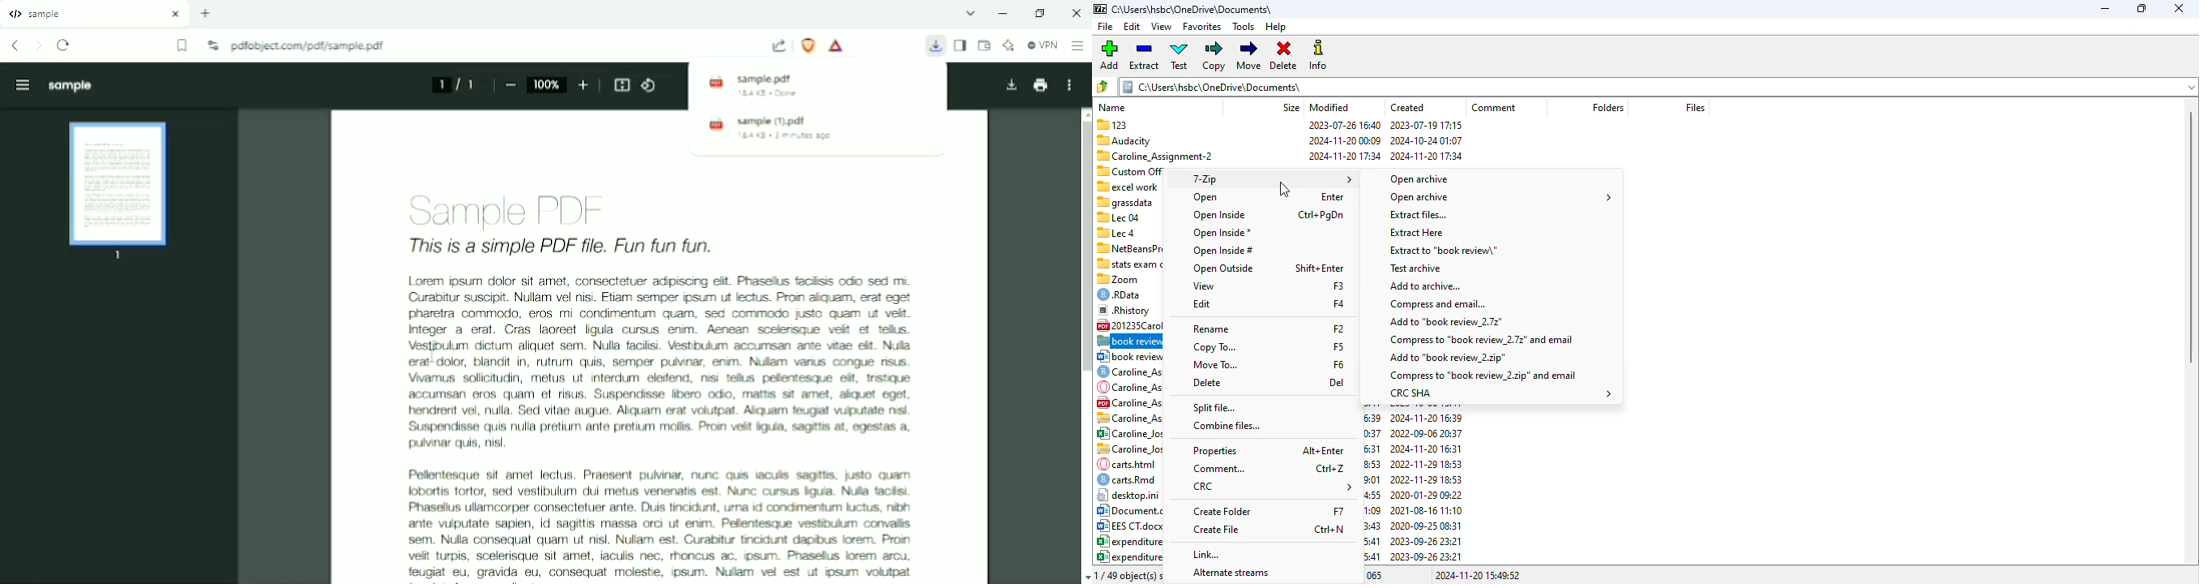 The image size is (2212, 588). I want to click on open archive, so click(1420, 179).